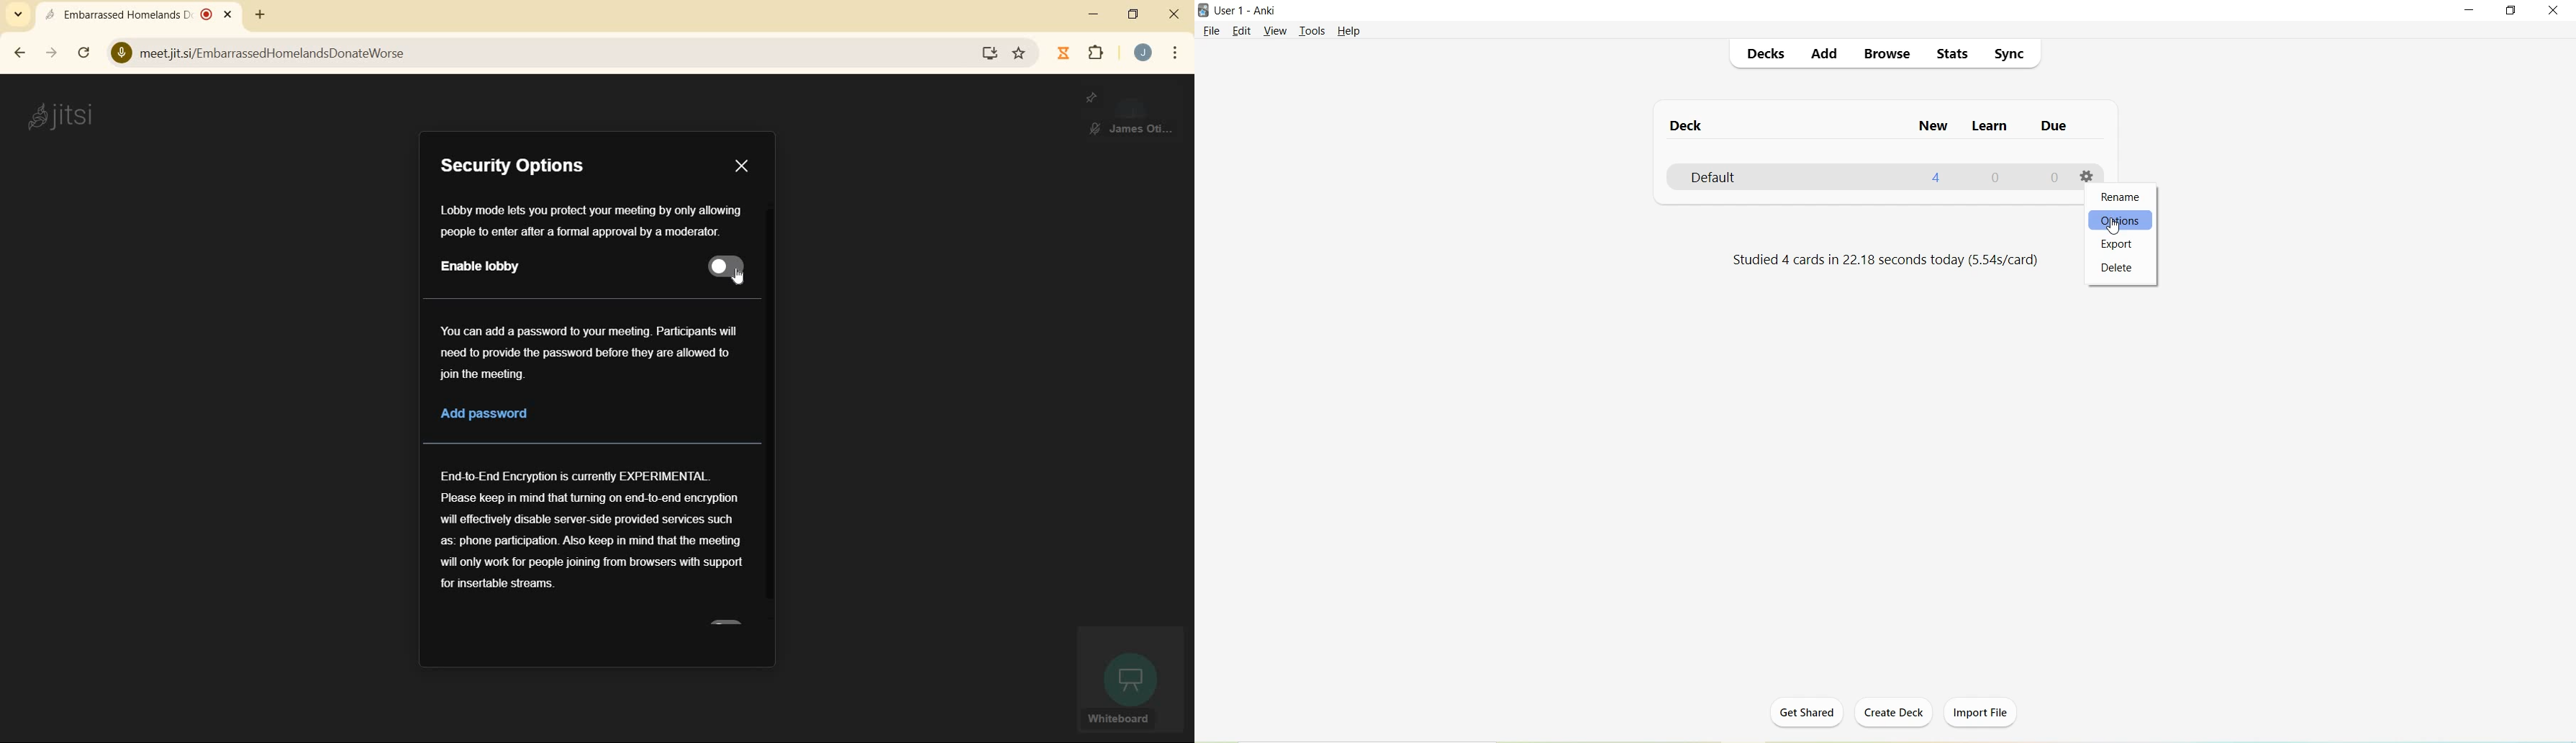 The image size is (2576, 756). Describe the element at coordinates (2470, 12) in the screenshot. I see `Minimize` at that location.